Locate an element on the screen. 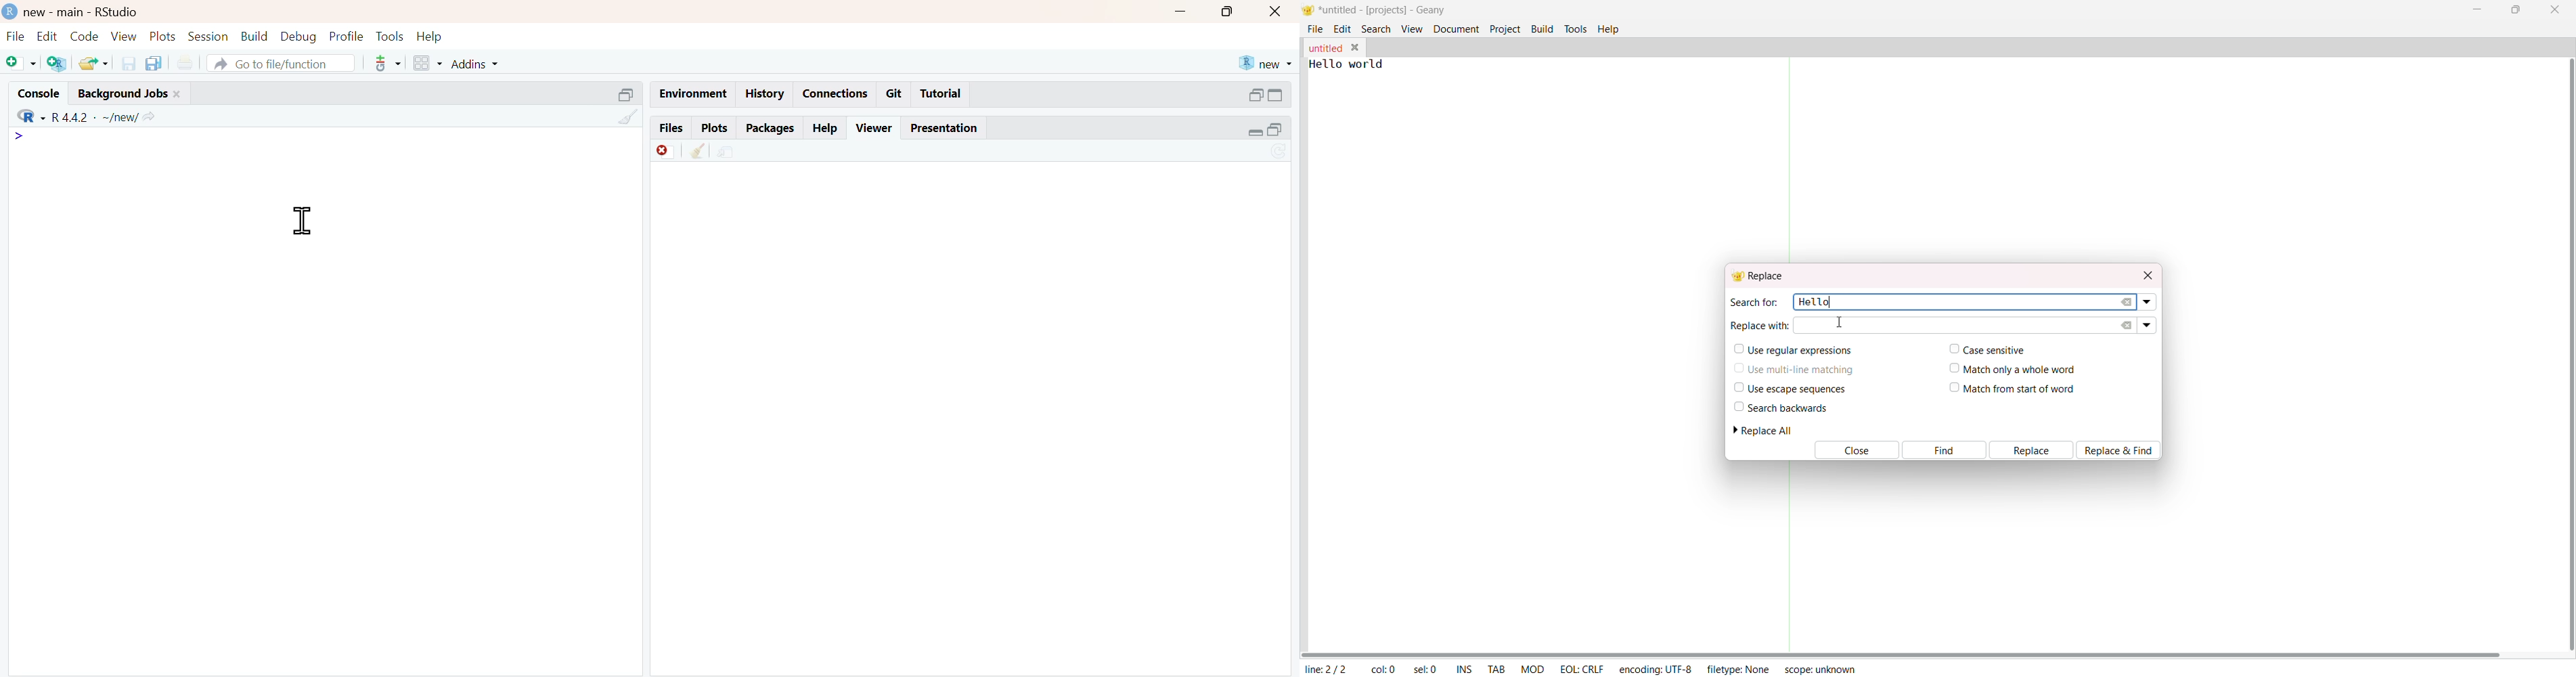  vertical scroll bar is located at coordinates (2567, 354).